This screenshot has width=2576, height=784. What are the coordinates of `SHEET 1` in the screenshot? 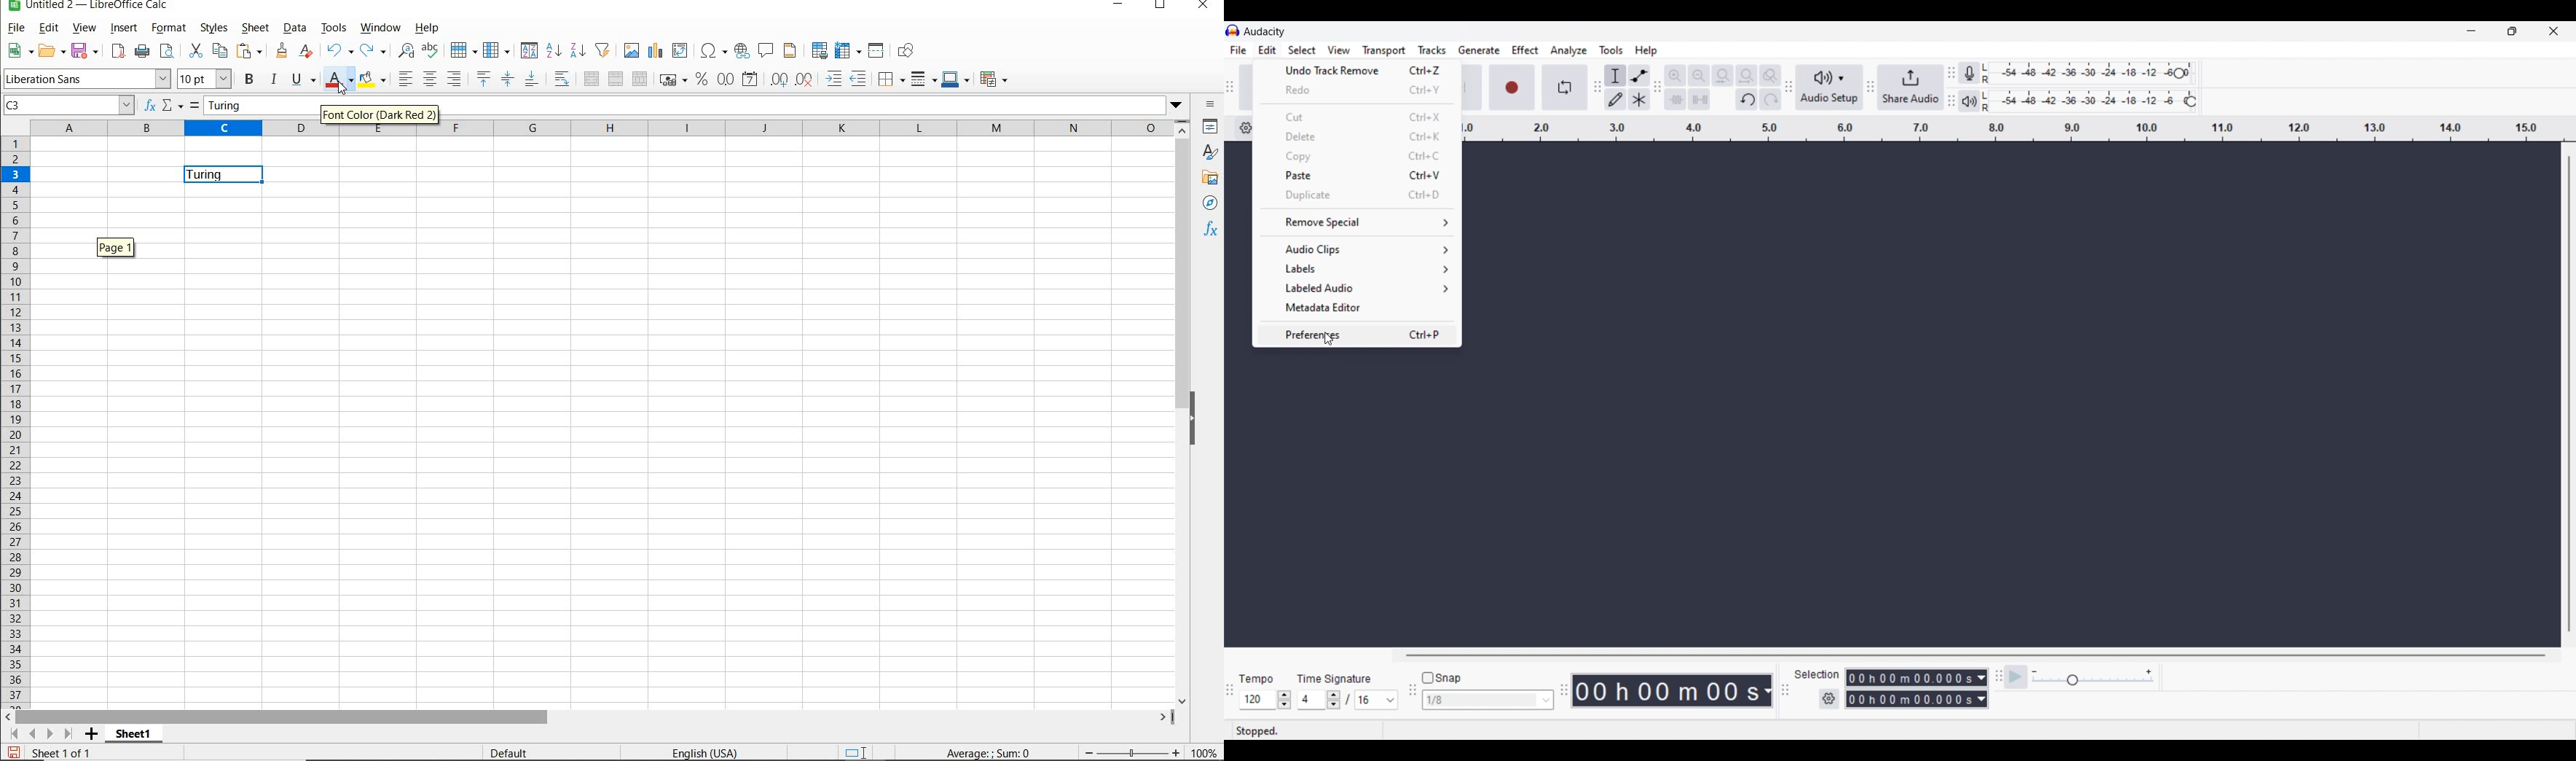 It's located at (136, 735).